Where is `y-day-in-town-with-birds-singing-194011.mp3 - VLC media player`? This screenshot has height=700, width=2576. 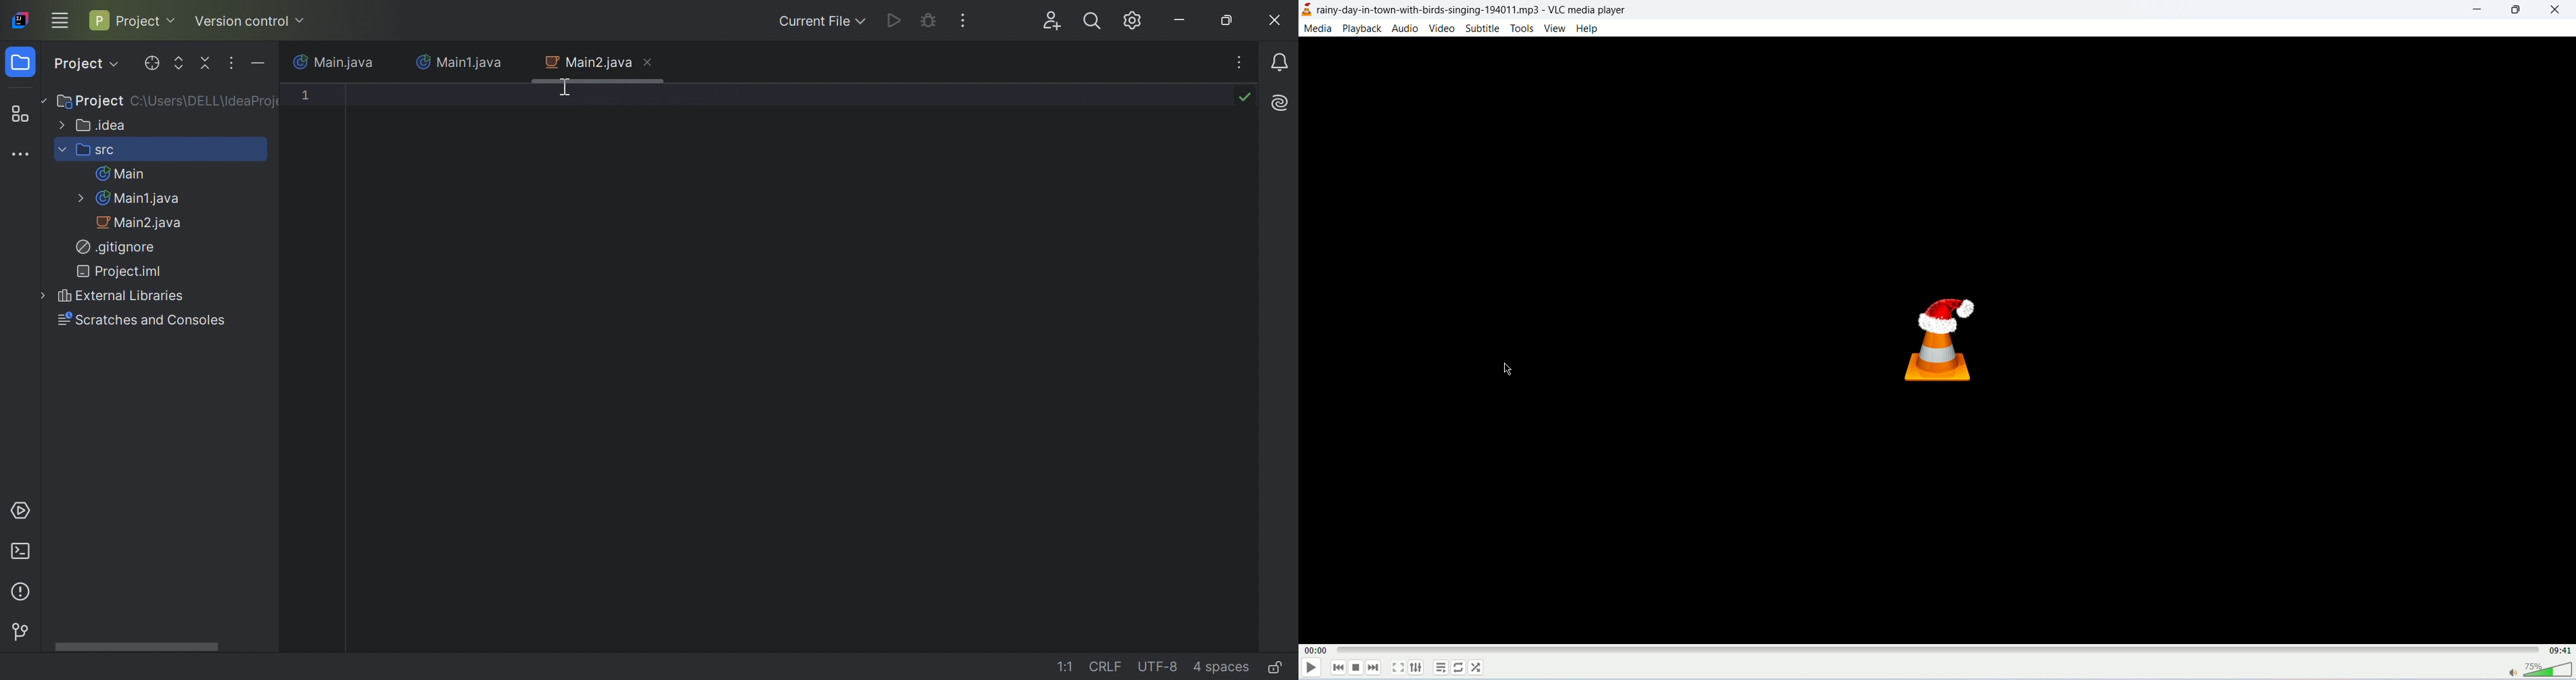 y-day-in-town-with-birds-singing-194011.mp3 - VLC media player is located at coordinates (1486, 9).